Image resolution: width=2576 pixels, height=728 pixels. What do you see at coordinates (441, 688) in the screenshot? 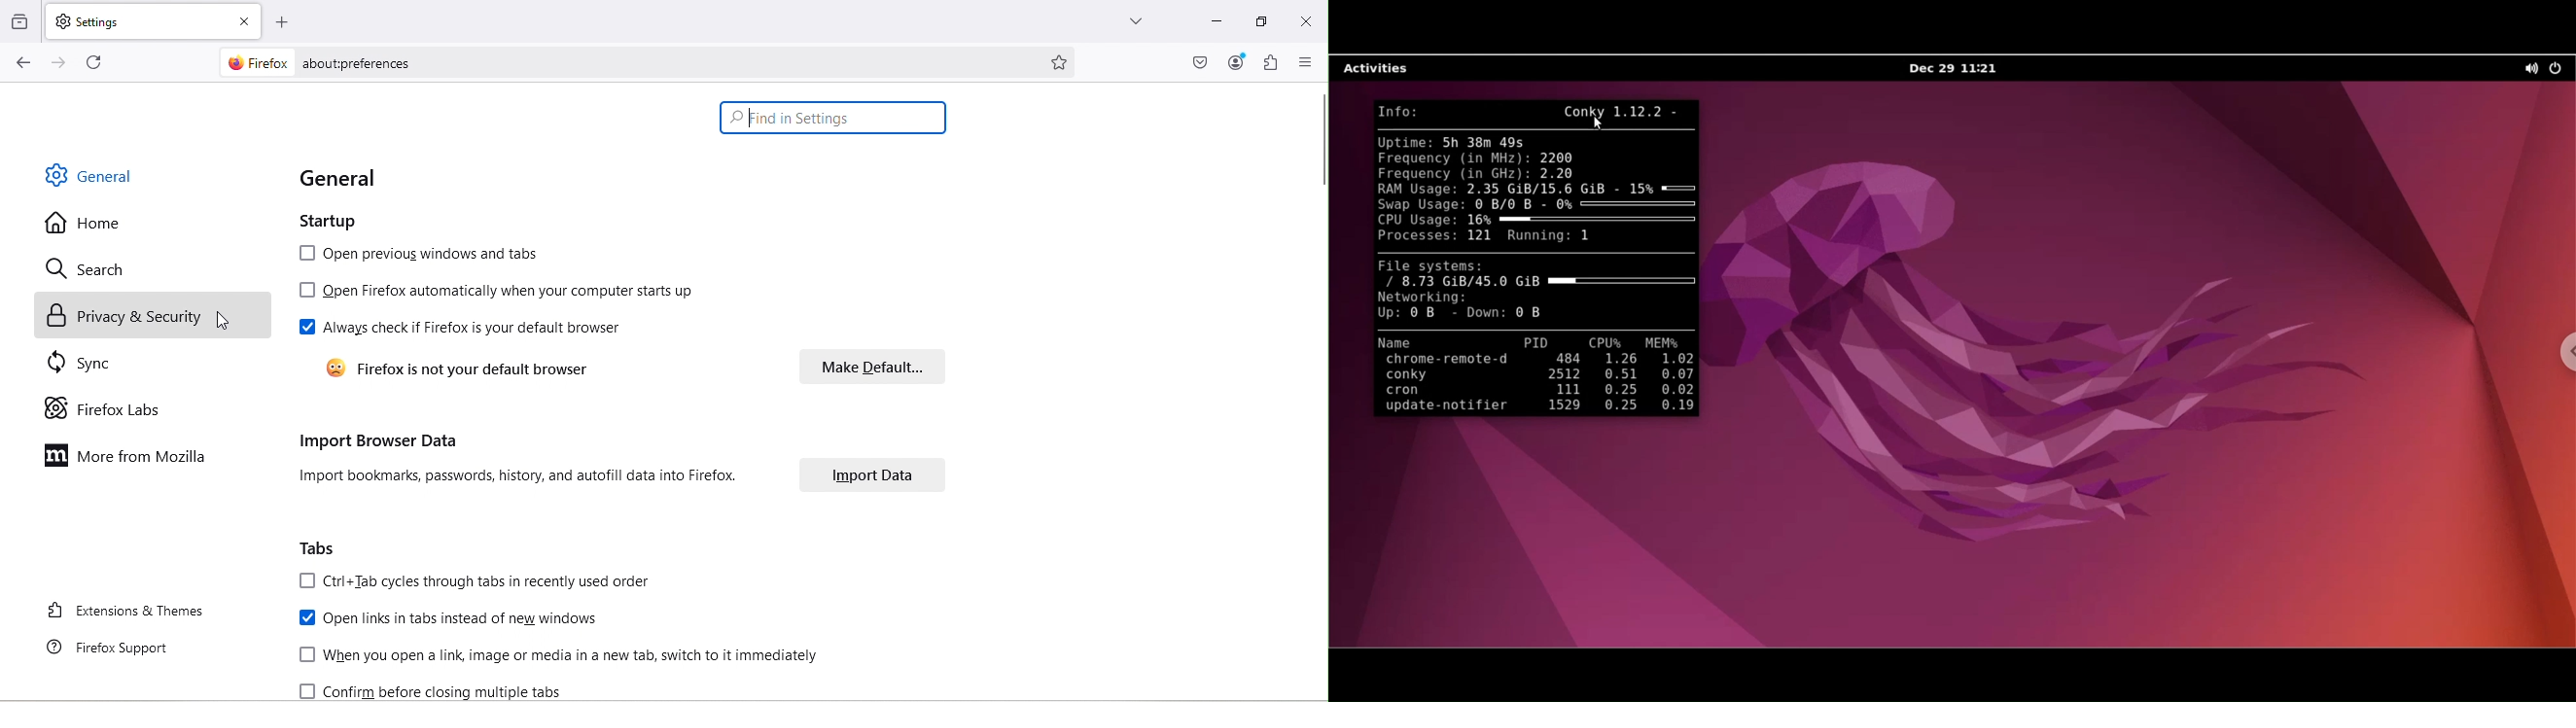
I see `Confirm before closing multiple tabs` at bounding box center [441, 688].